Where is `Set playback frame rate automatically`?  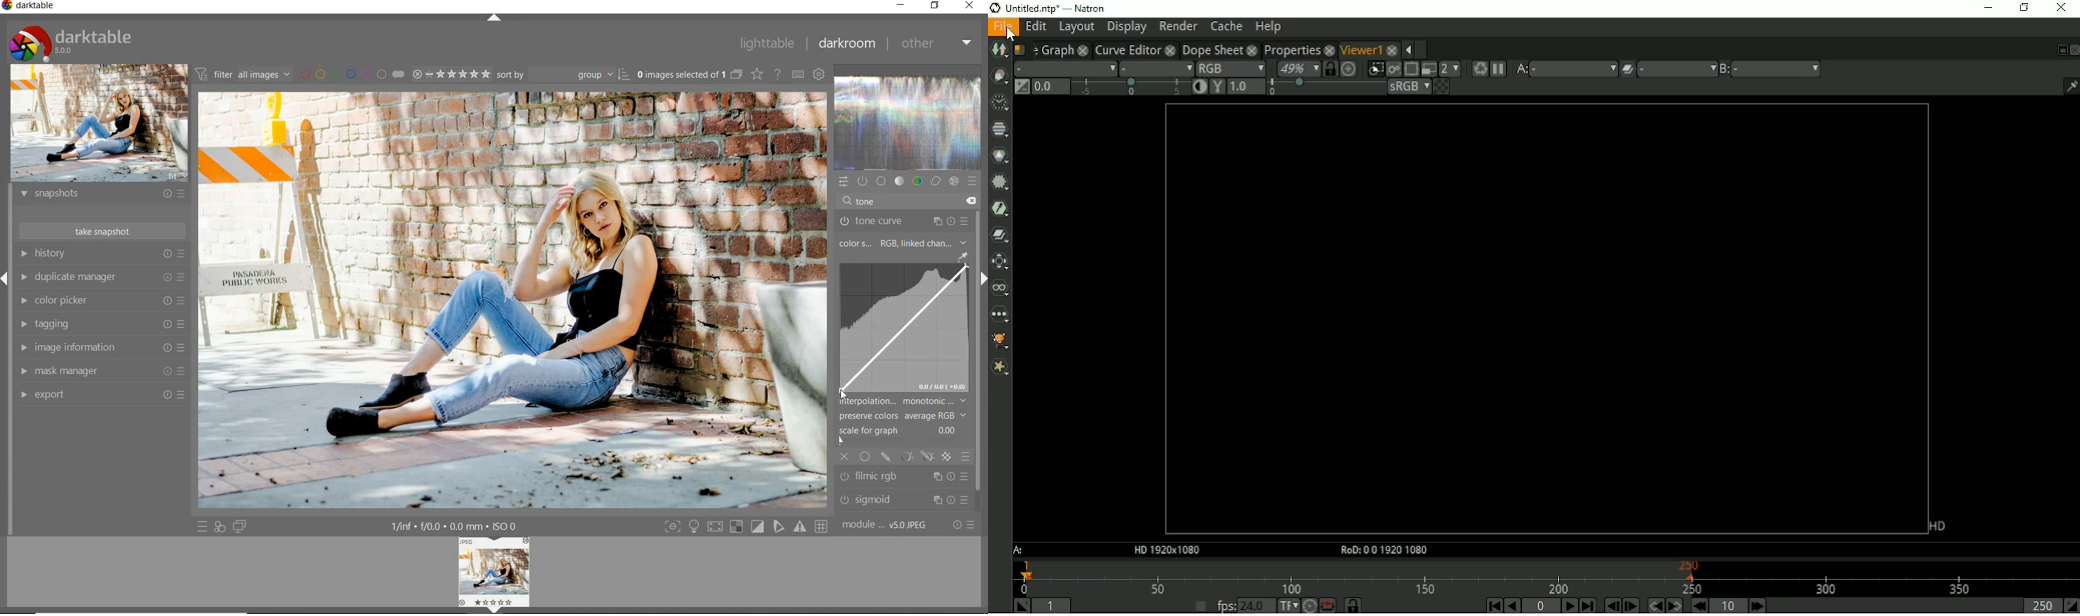 Set playback frame rate automatically is located at coordinates (1200, 605).